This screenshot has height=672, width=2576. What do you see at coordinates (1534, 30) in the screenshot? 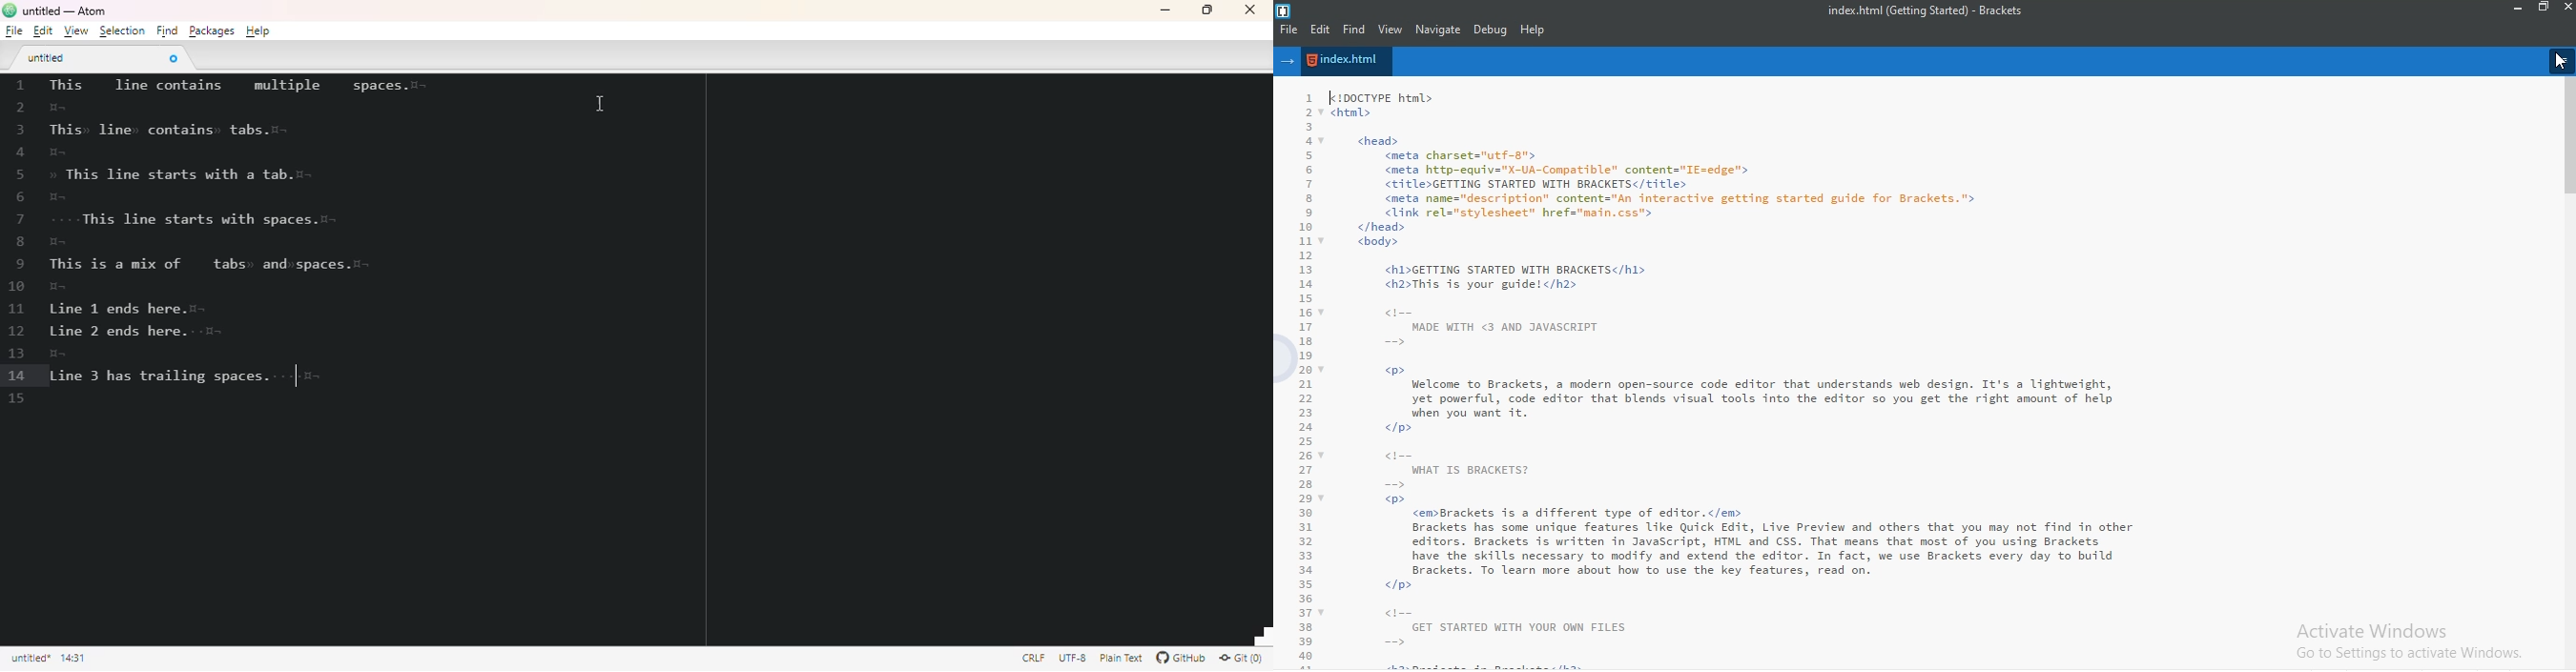
I see `help` at bounding box center [1534, 30].